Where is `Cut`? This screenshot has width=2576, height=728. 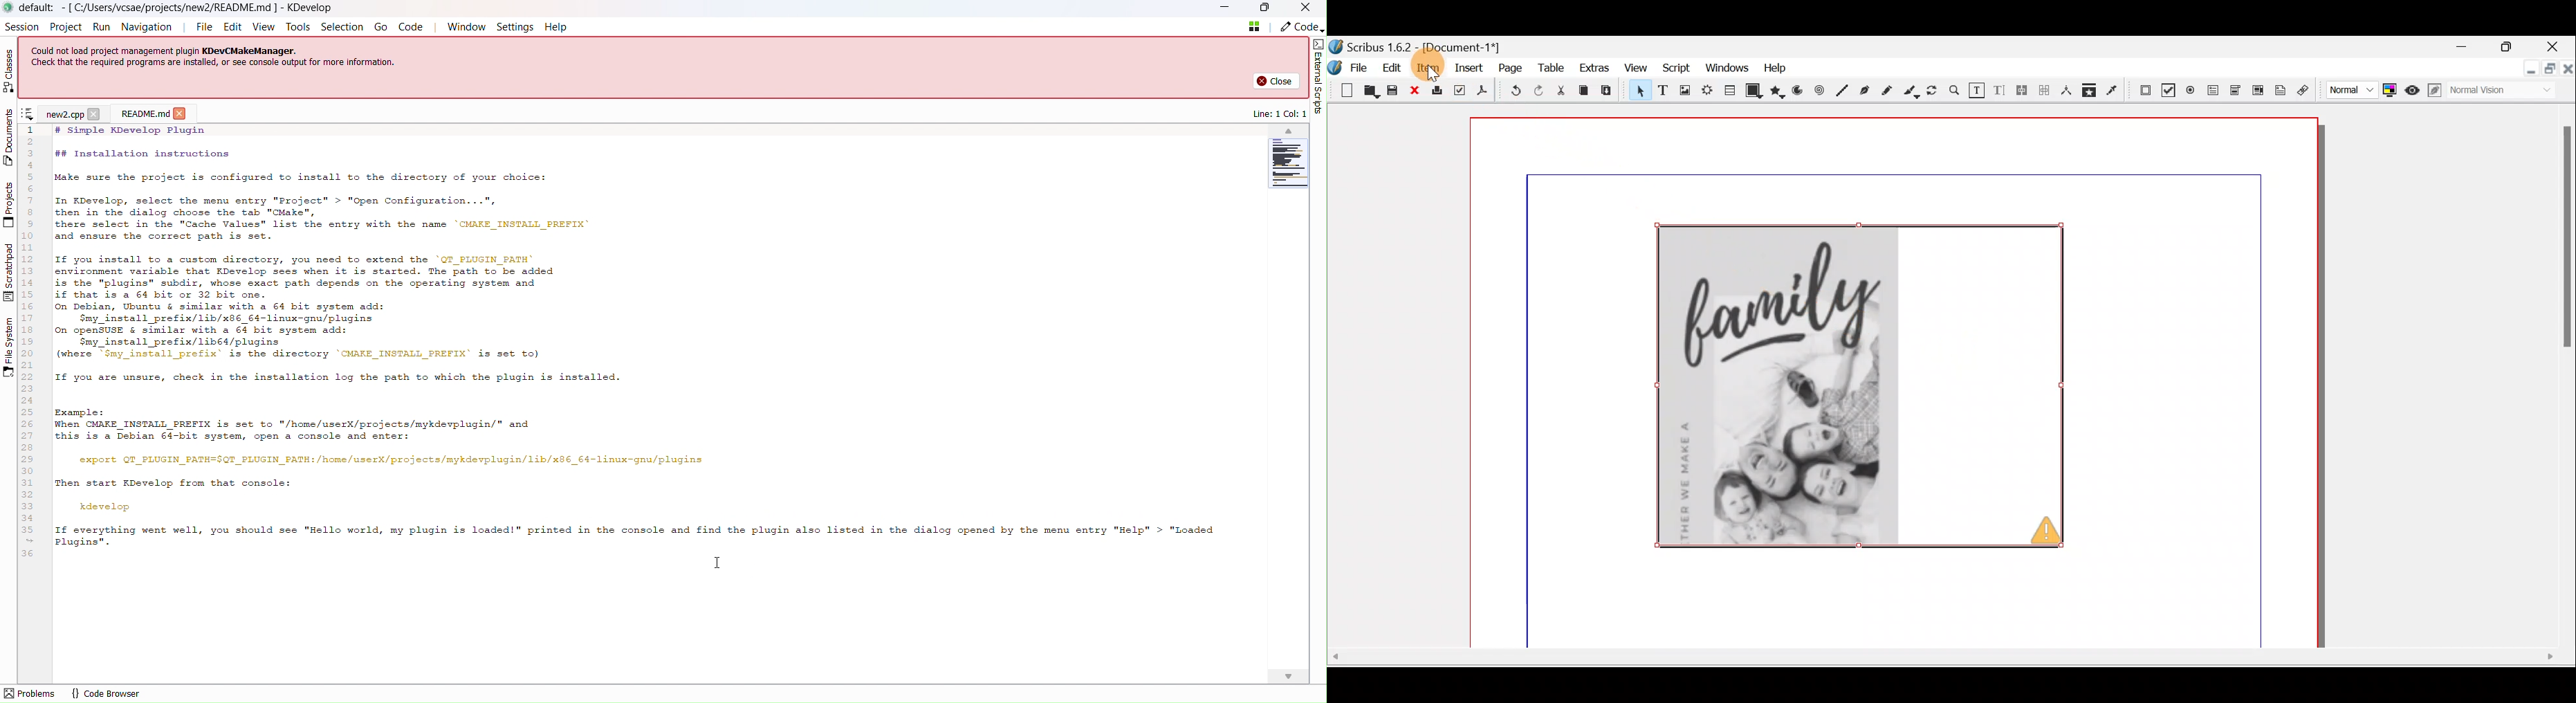
Cut is located at coordinates (1564, 90).